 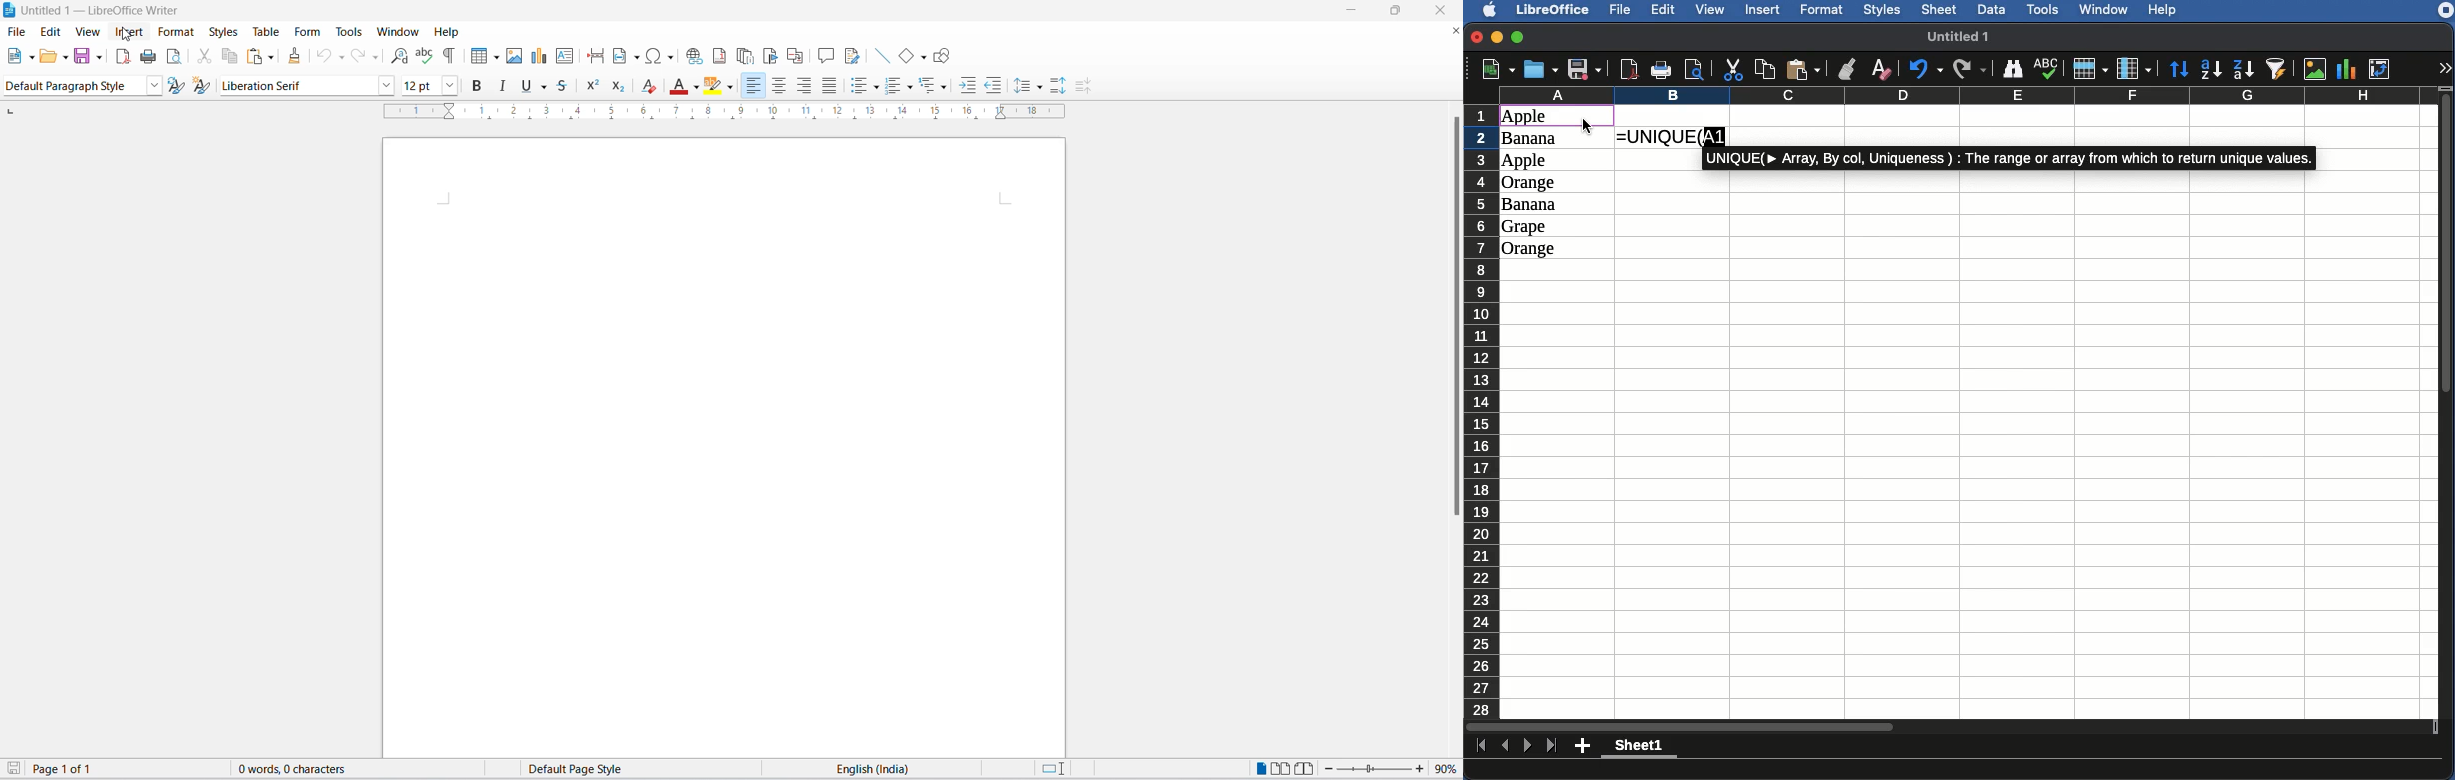 What do you see at coordinates (1664, 11) in the screenshot?
I see `Edit` at bounding box center [1664, 11].